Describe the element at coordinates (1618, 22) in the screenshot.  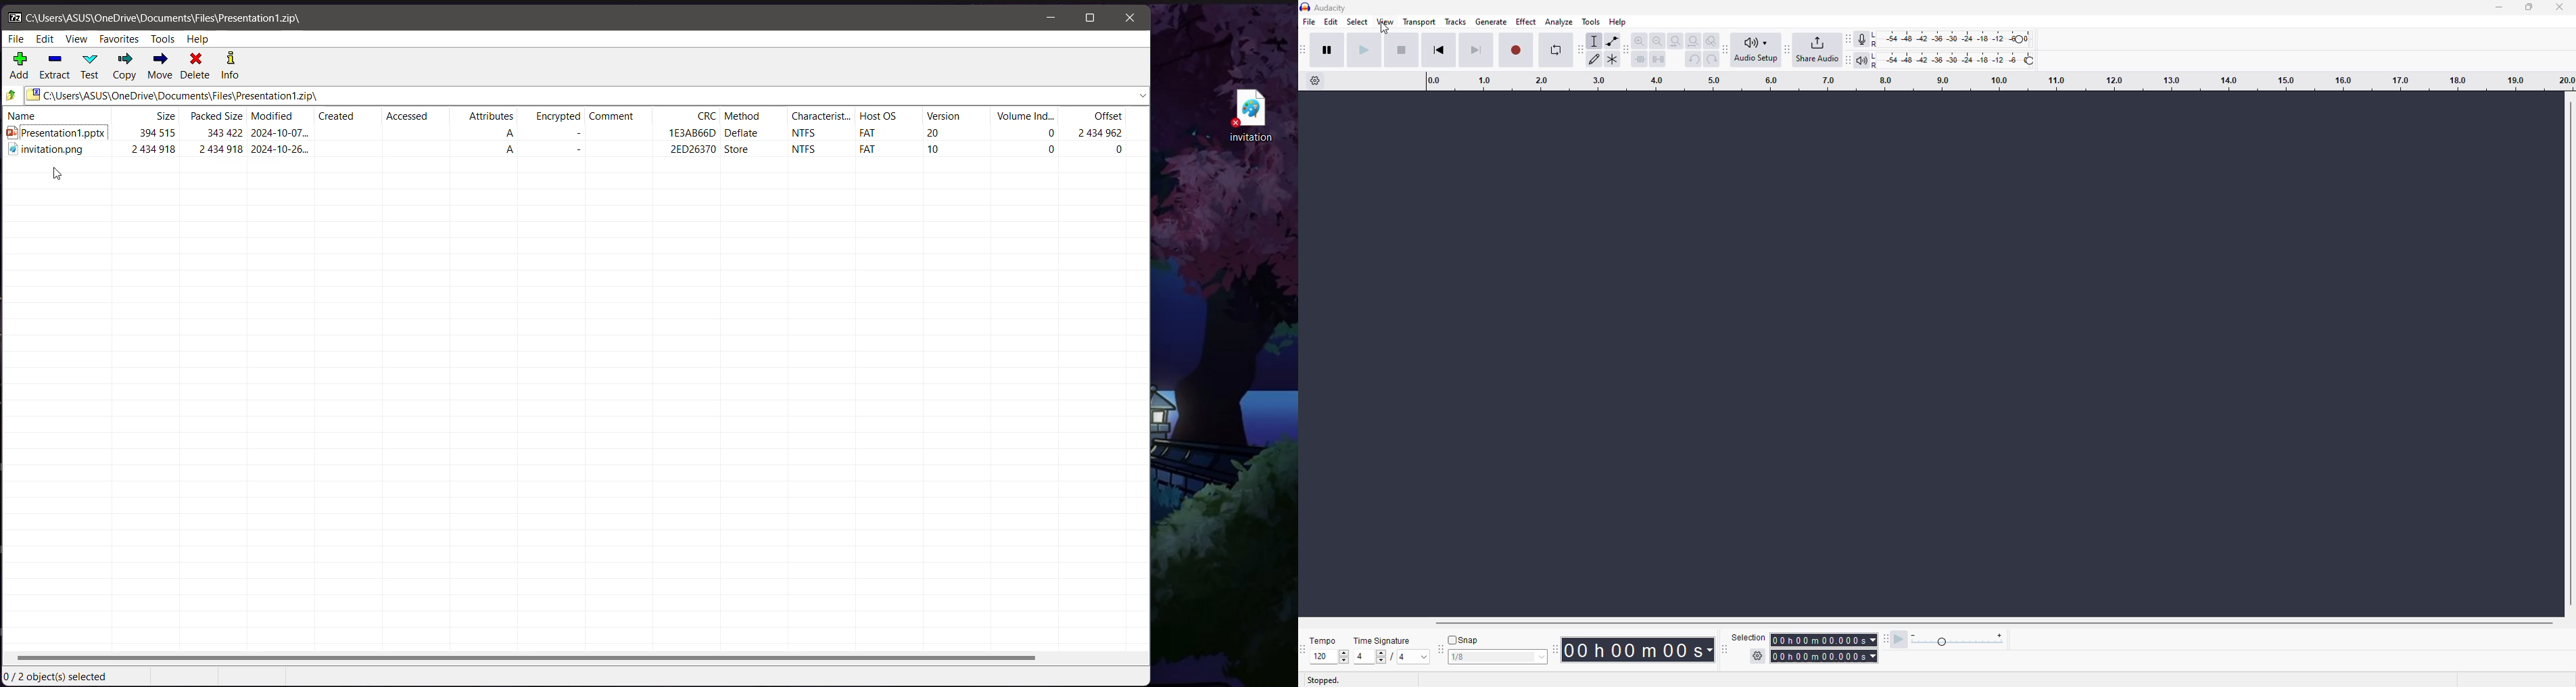
I see `help` at that location.